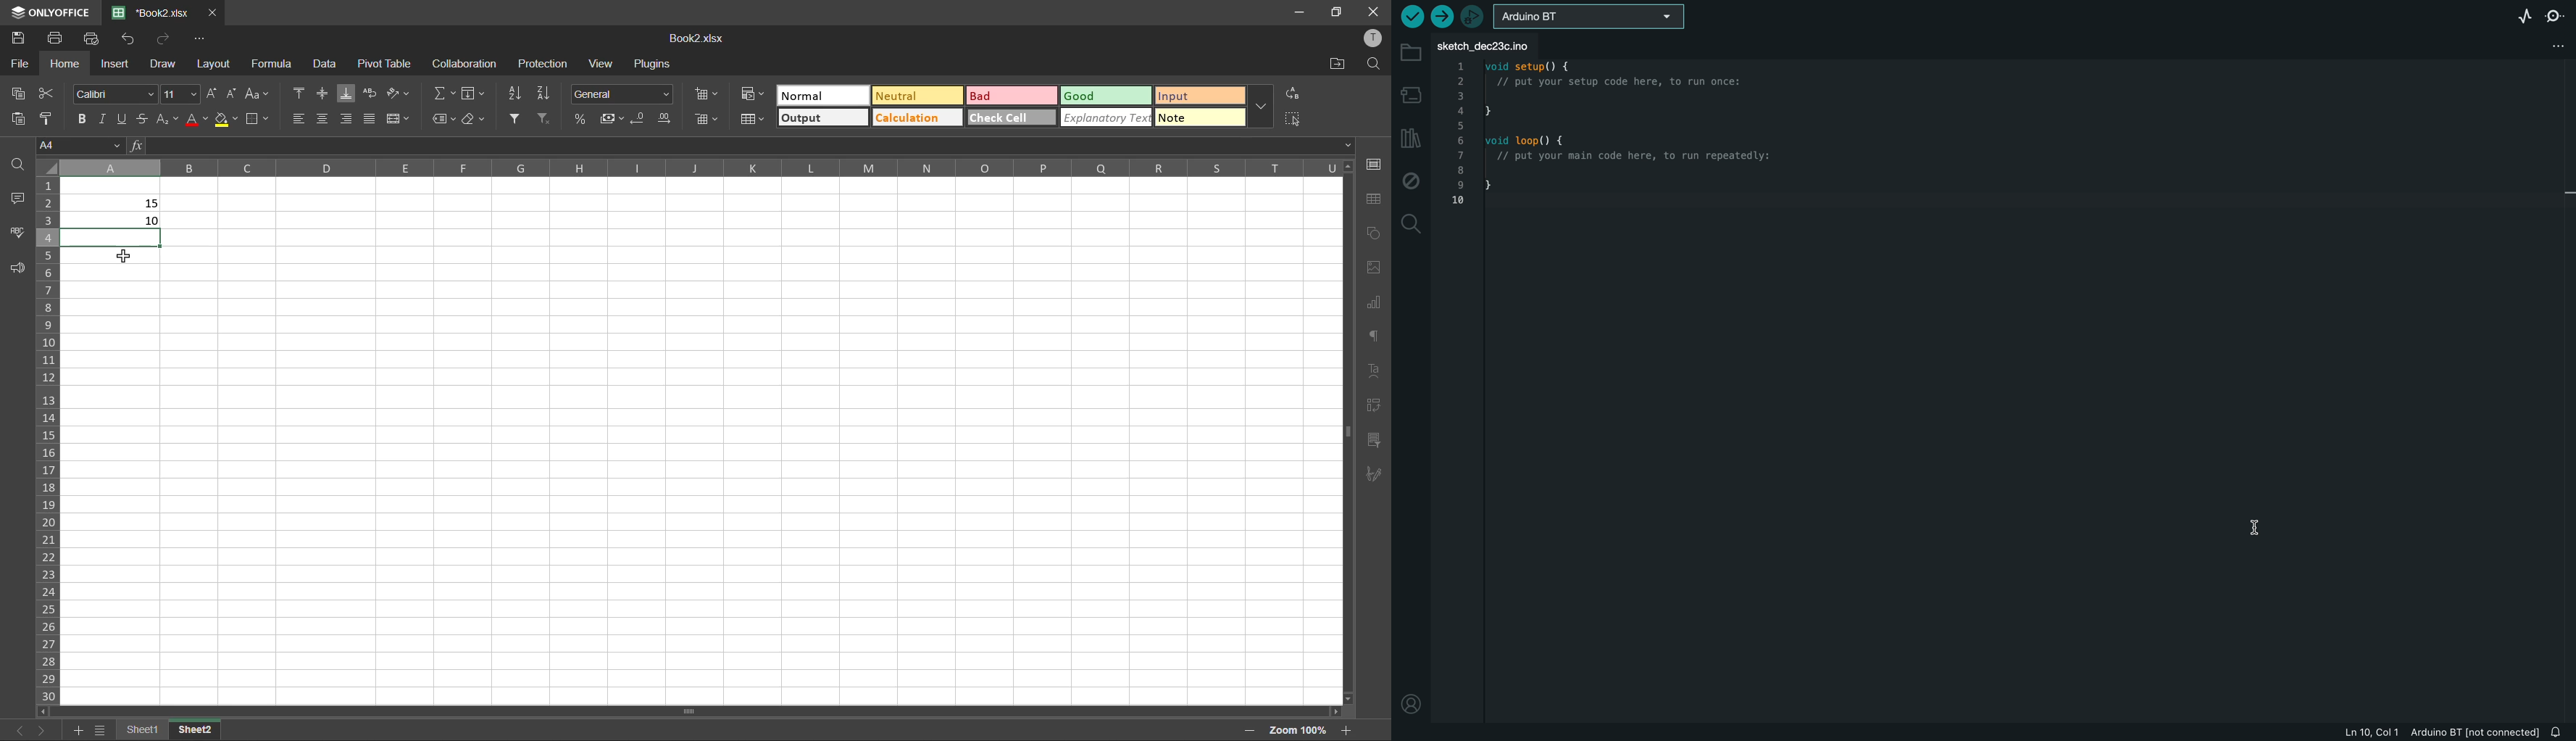 This screenshot has height=756, width=2576. I want to click on draw, so click(161, 64).